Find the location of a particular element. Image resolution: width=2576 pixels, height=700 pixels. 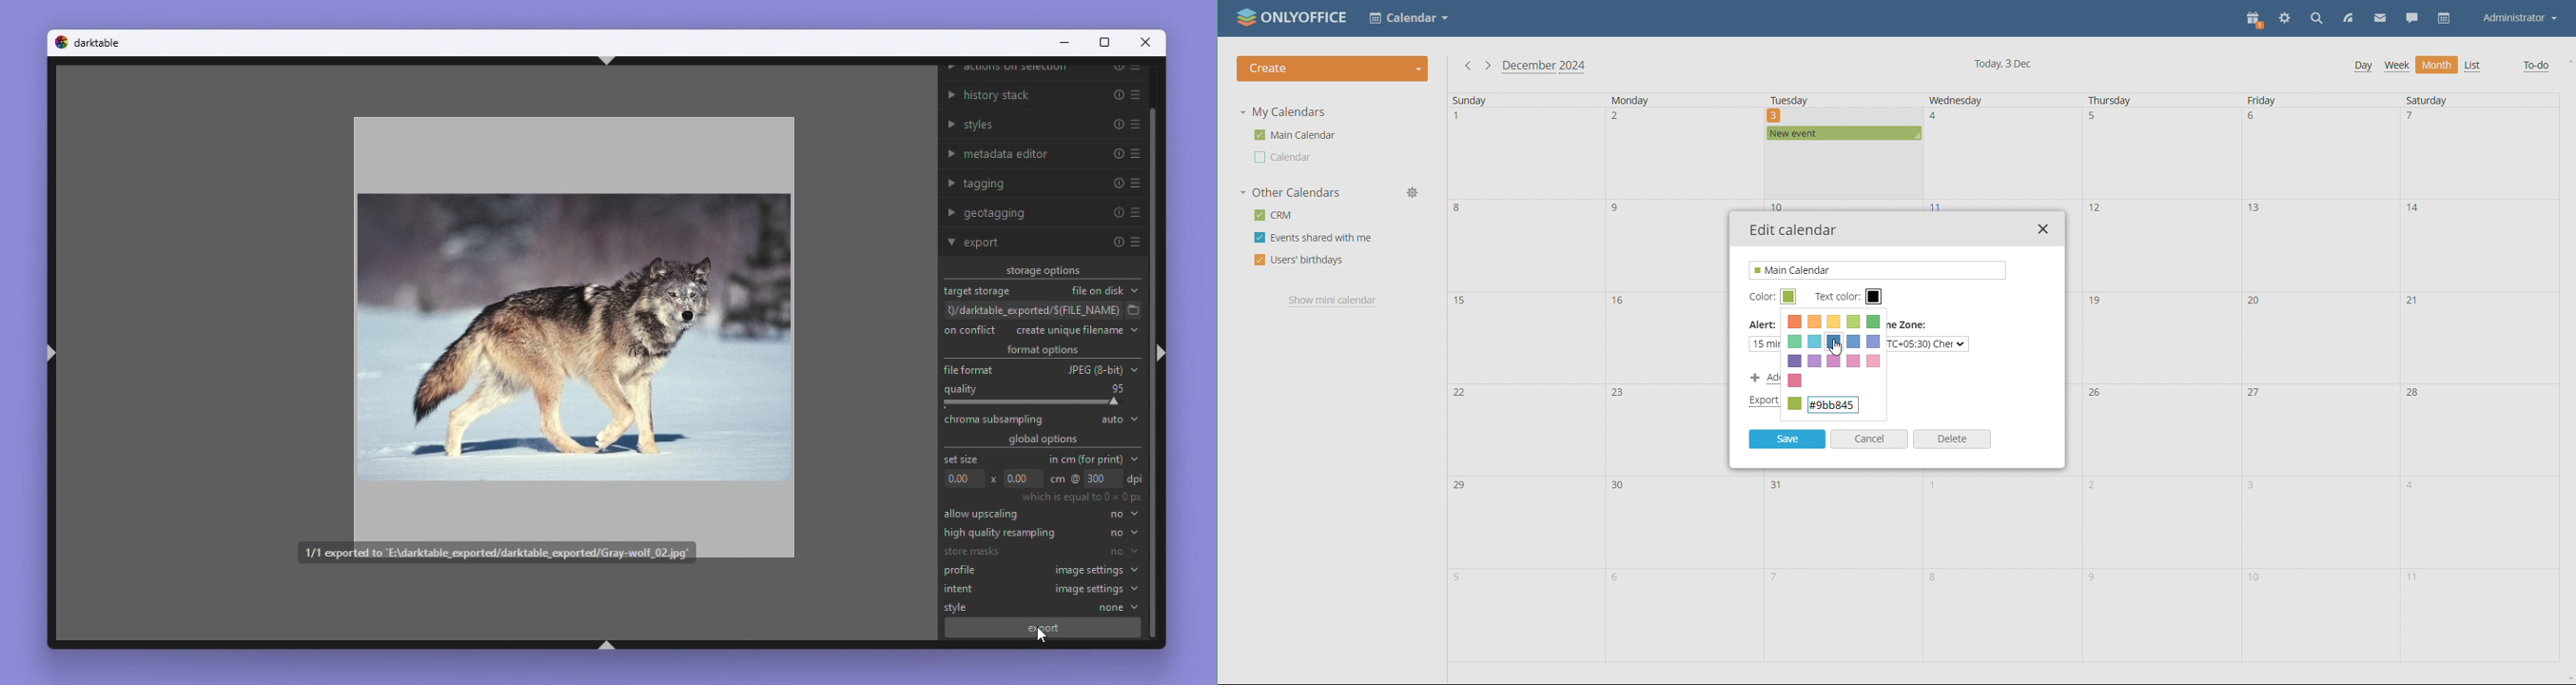

users' birthdays is located at coordinates (1298, 260).